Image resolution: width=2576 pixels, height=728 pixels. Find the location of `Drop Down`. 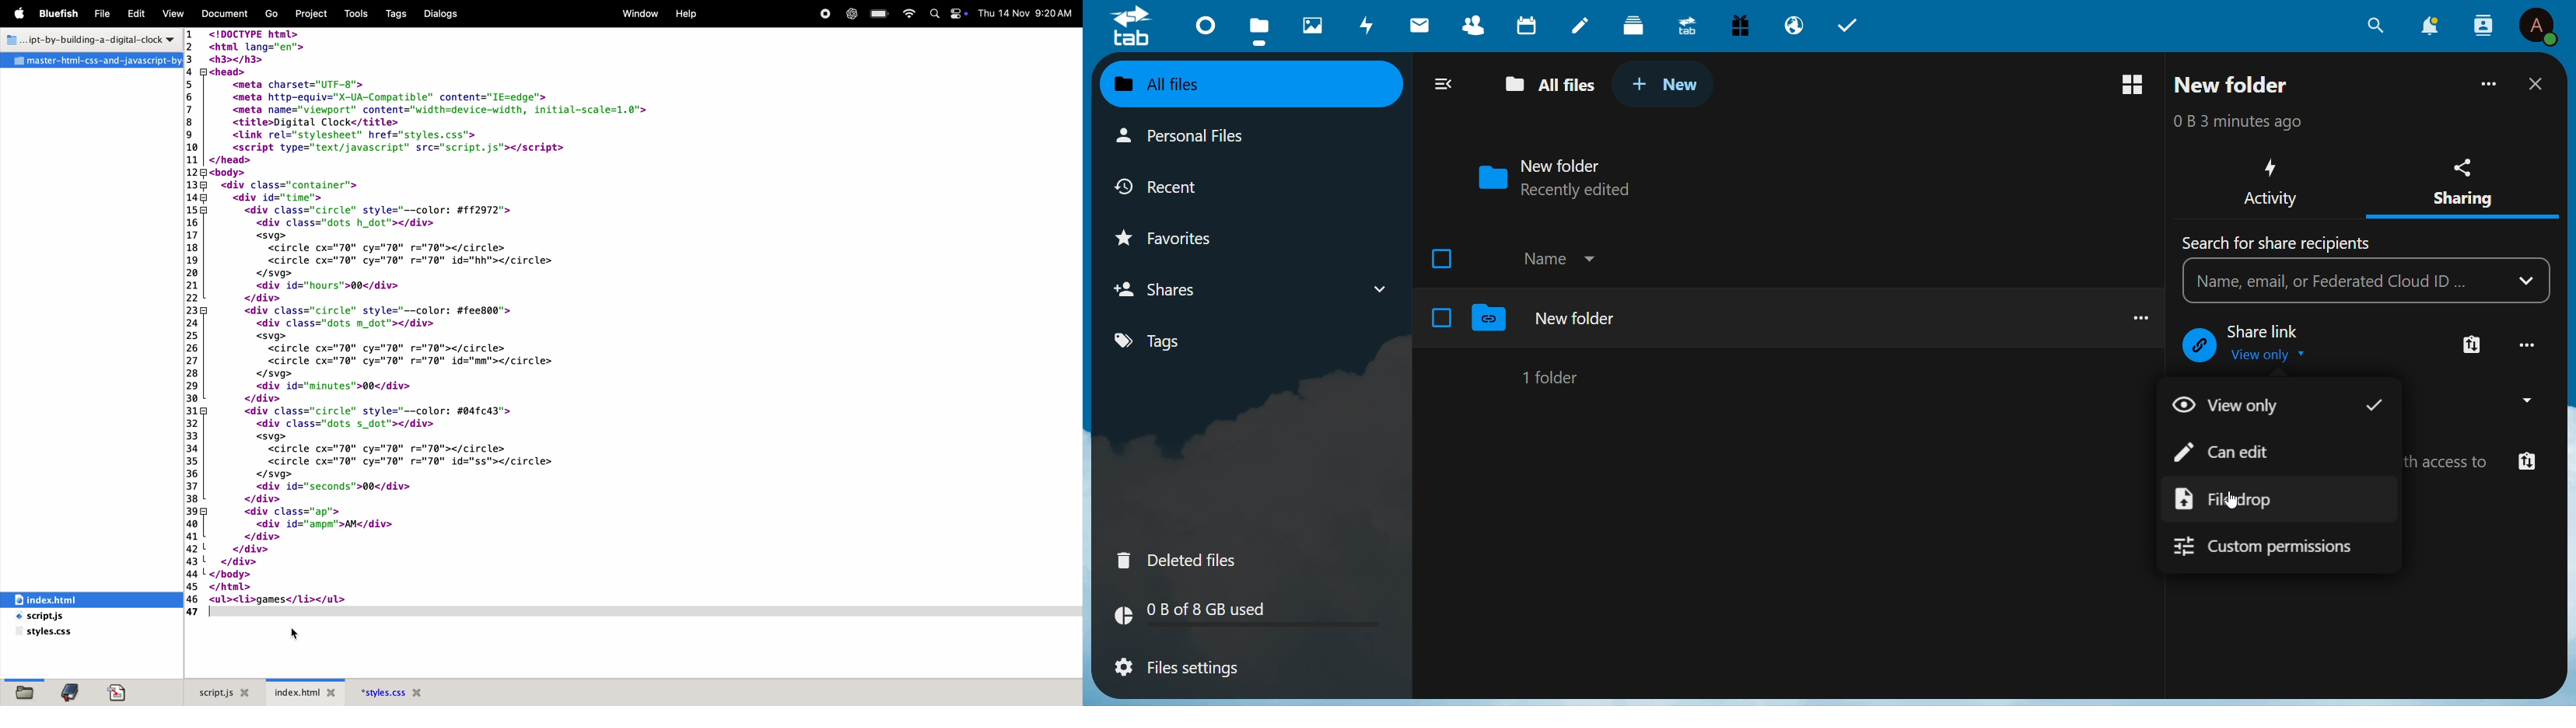

Drop Down is located at coordinates (1591, 256).